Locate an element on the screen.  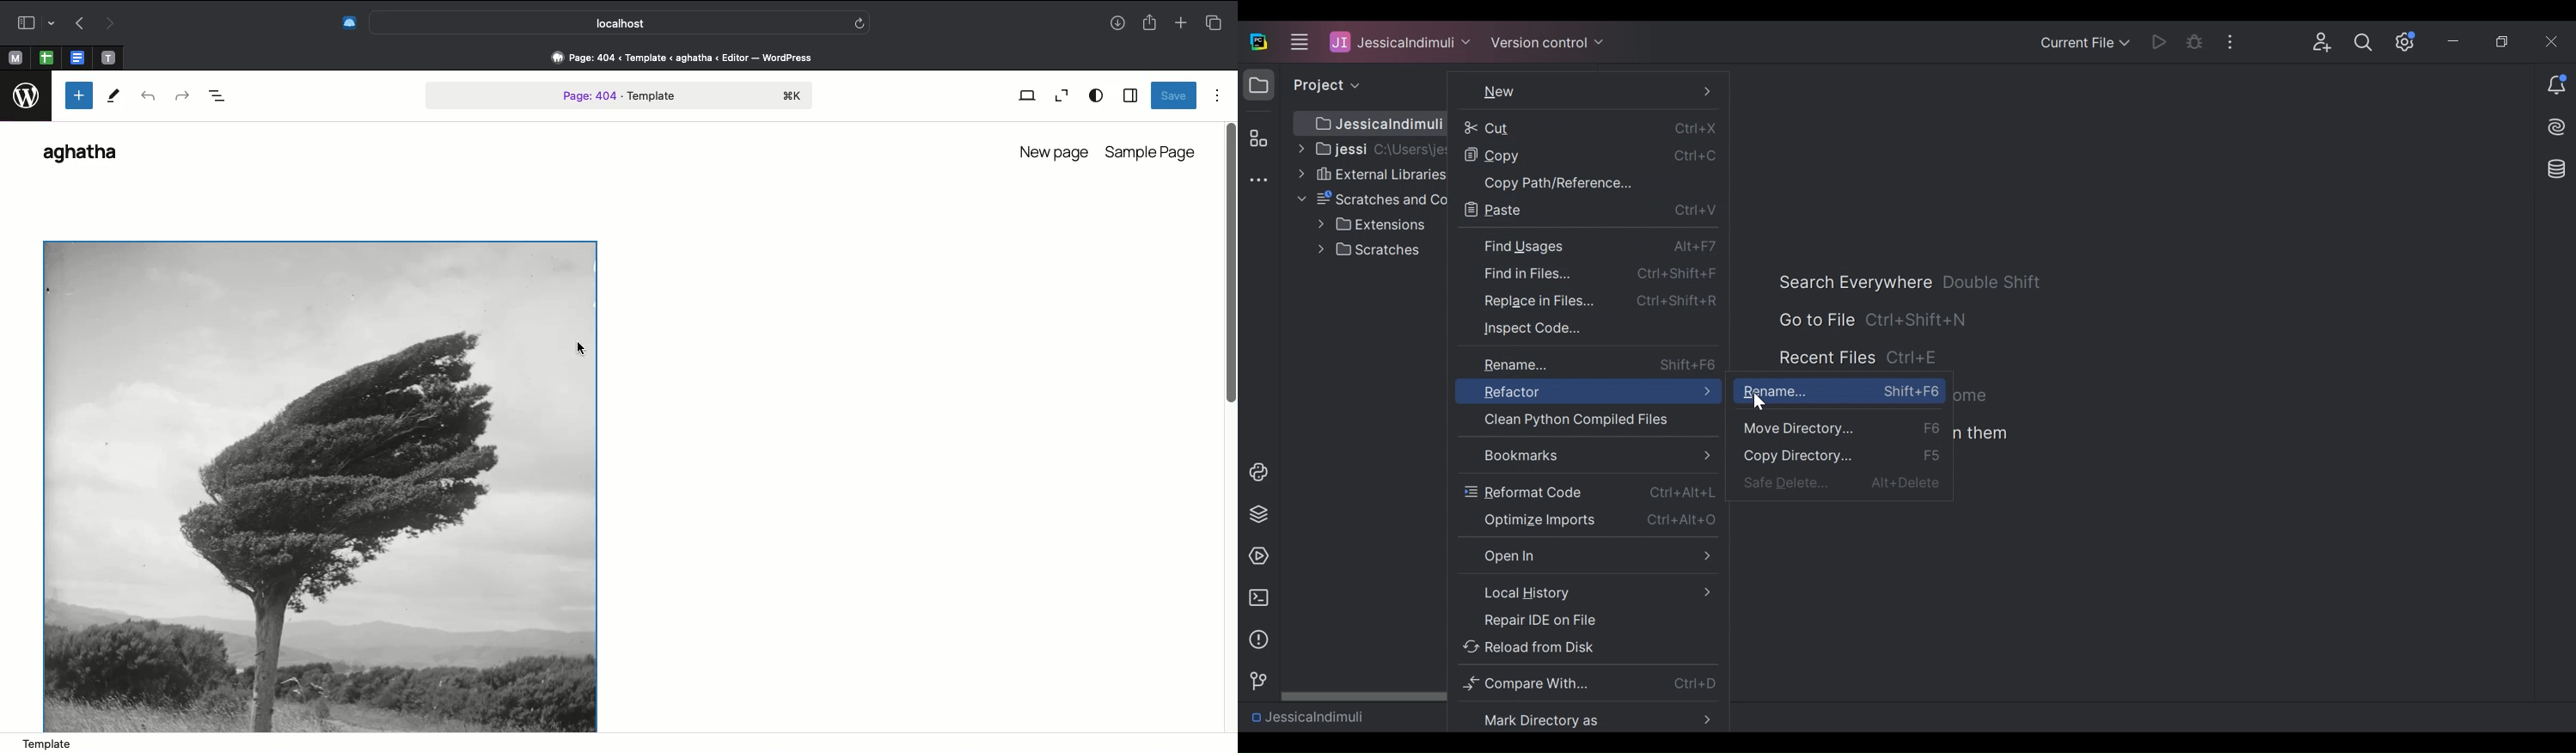
Zoom out is located at coordinates (1059, 96).